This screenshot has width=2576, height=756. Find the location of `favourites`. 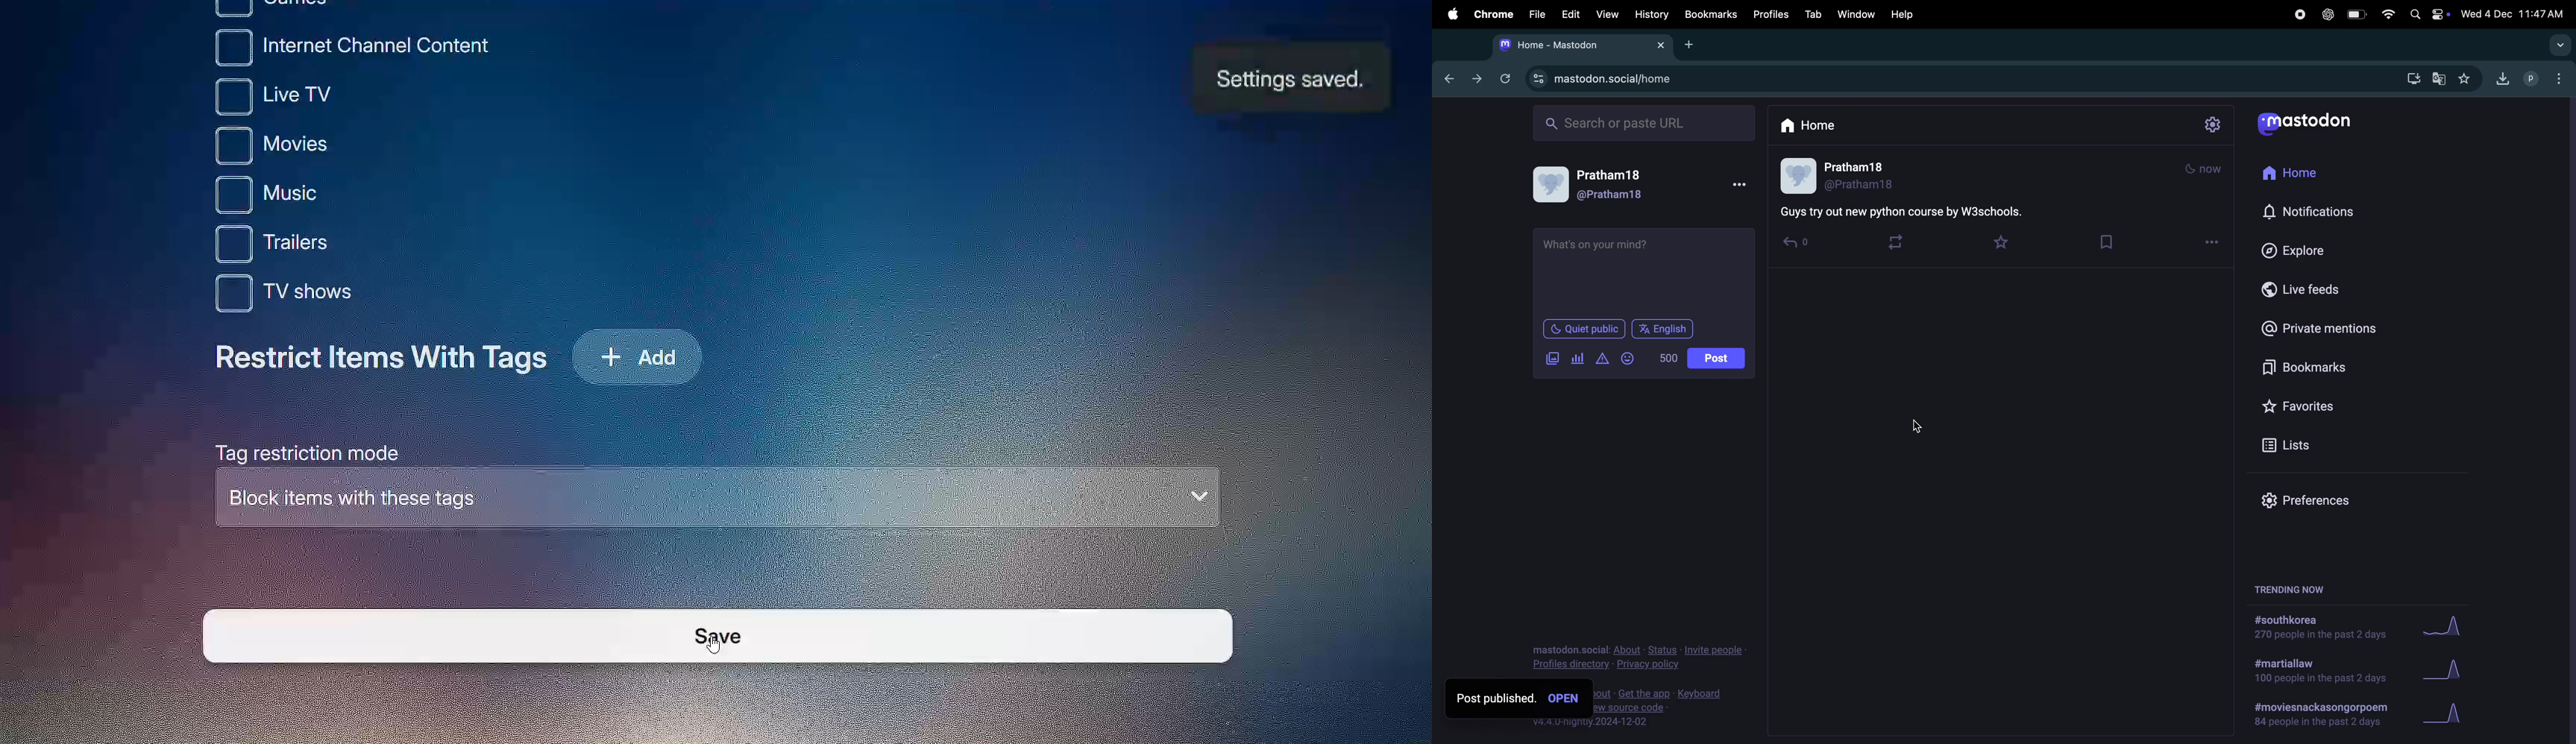

favourites is located at coordinates (2008, 240).